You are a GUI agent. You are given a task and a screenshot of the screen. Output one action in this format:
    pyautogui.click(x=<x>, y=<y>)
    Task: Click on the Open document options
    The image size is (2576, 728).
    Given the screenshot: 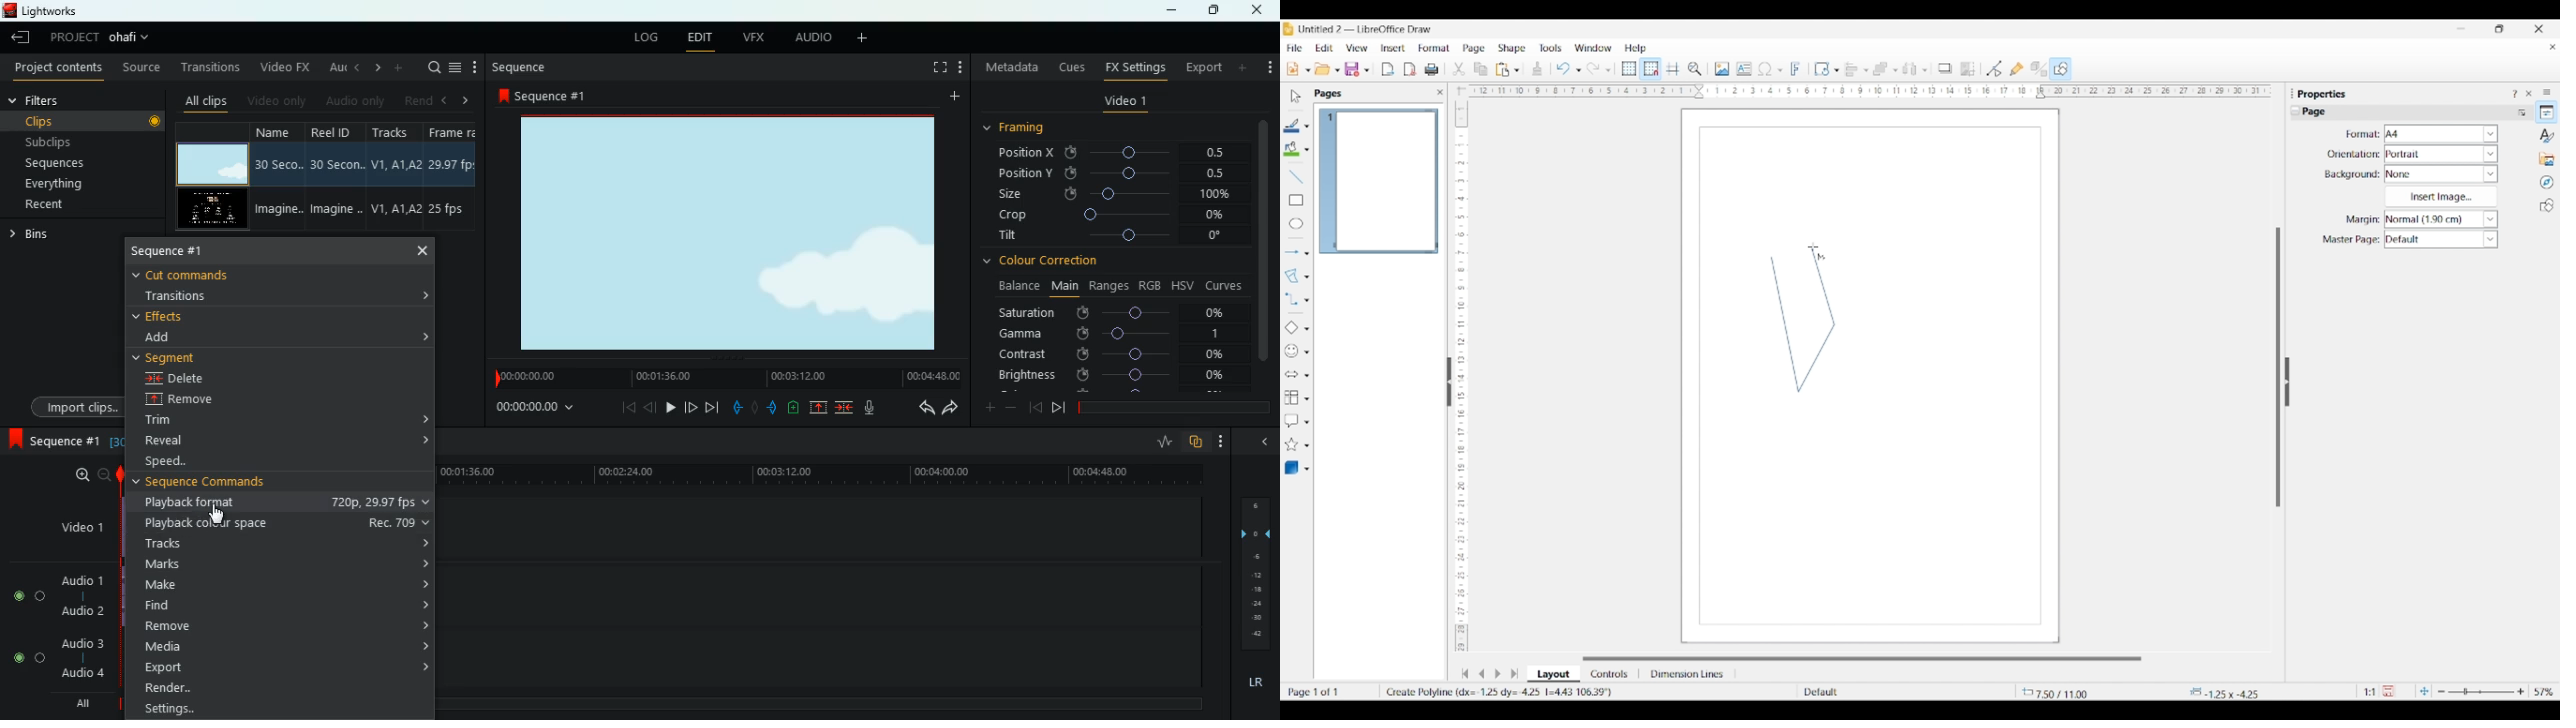 What is the action you would take?
    pyautogui.click(x=1337, y=71)
    